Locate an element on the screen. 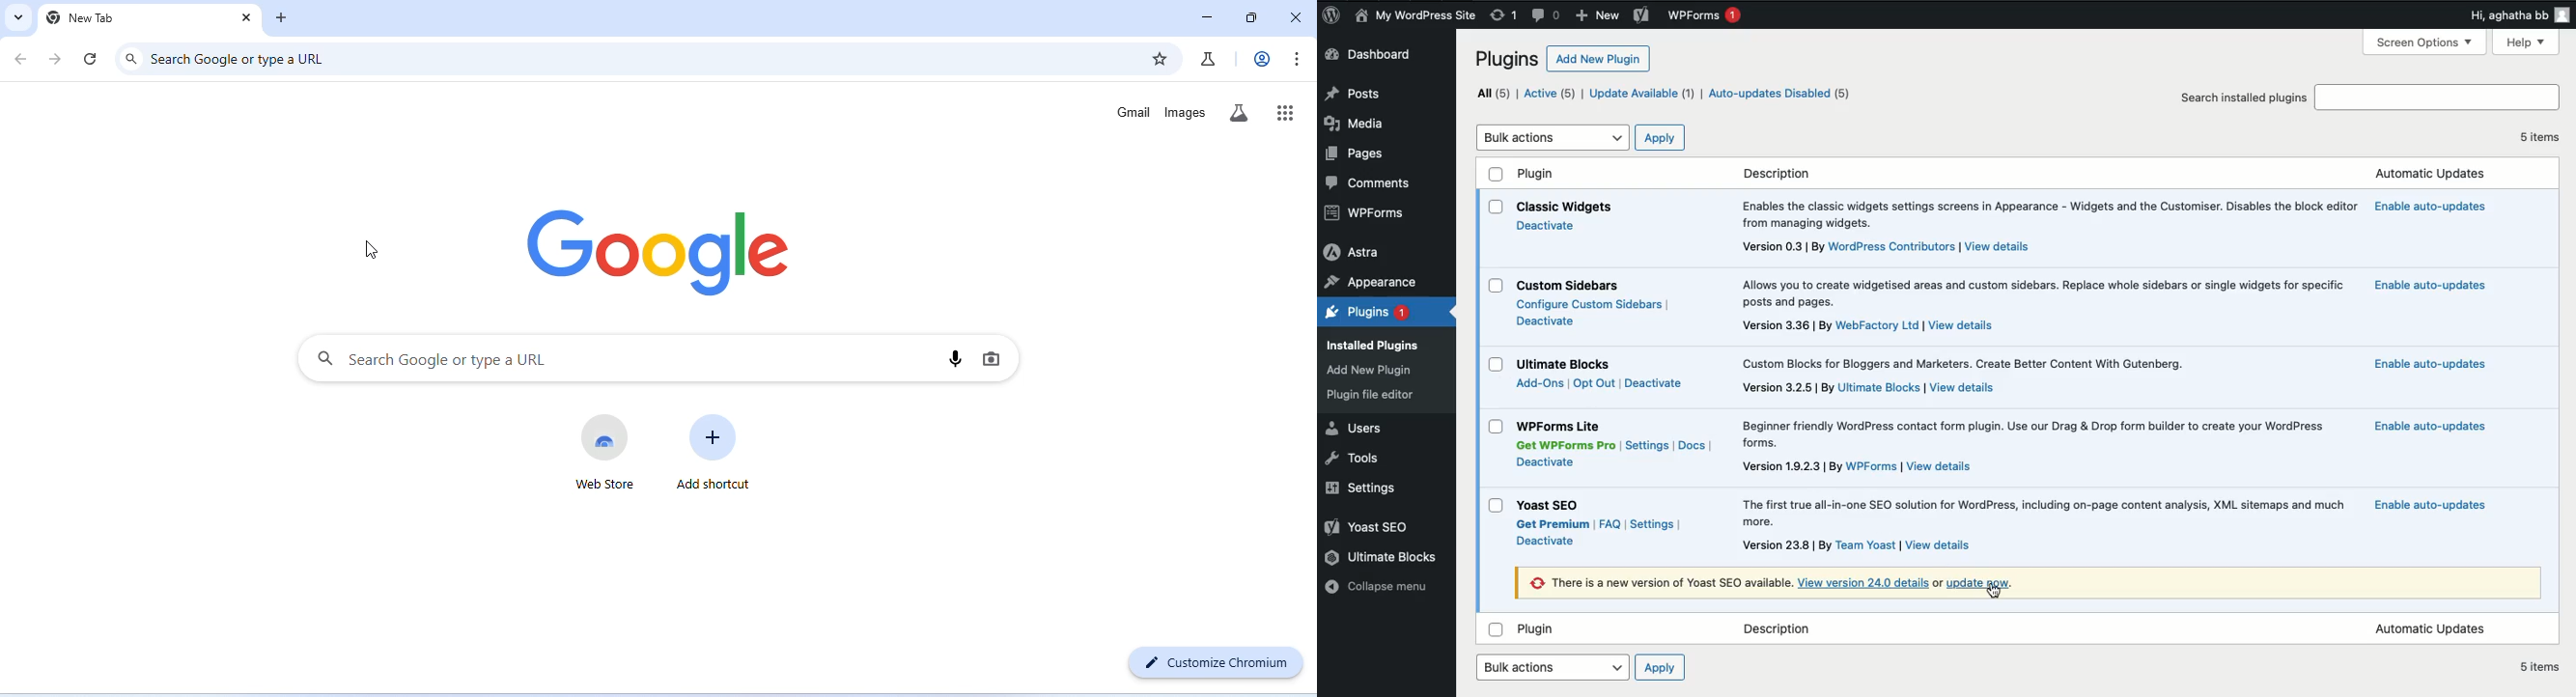 Image resolution: width=2576 pixels, height=700 pixels. Description is located at coordinates (2038, 434).